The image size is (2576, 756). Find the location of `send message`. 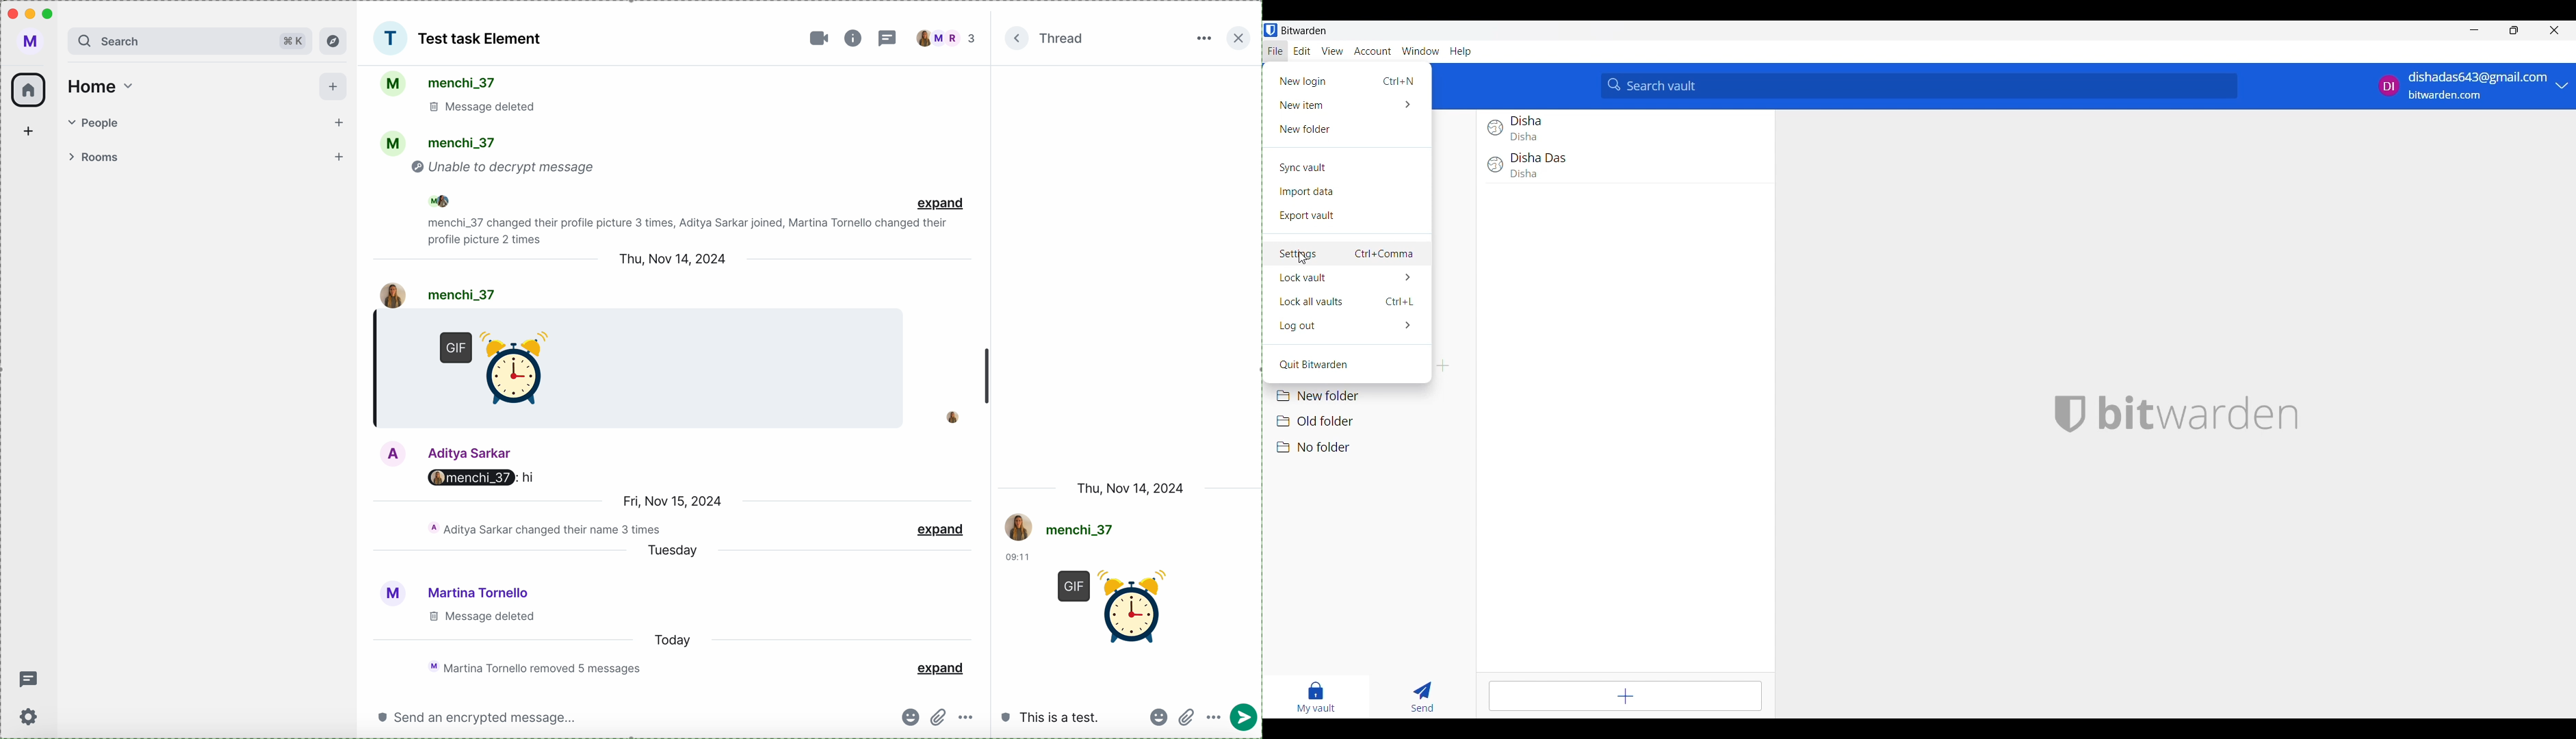

send message is located at coordinates (1248, 718).